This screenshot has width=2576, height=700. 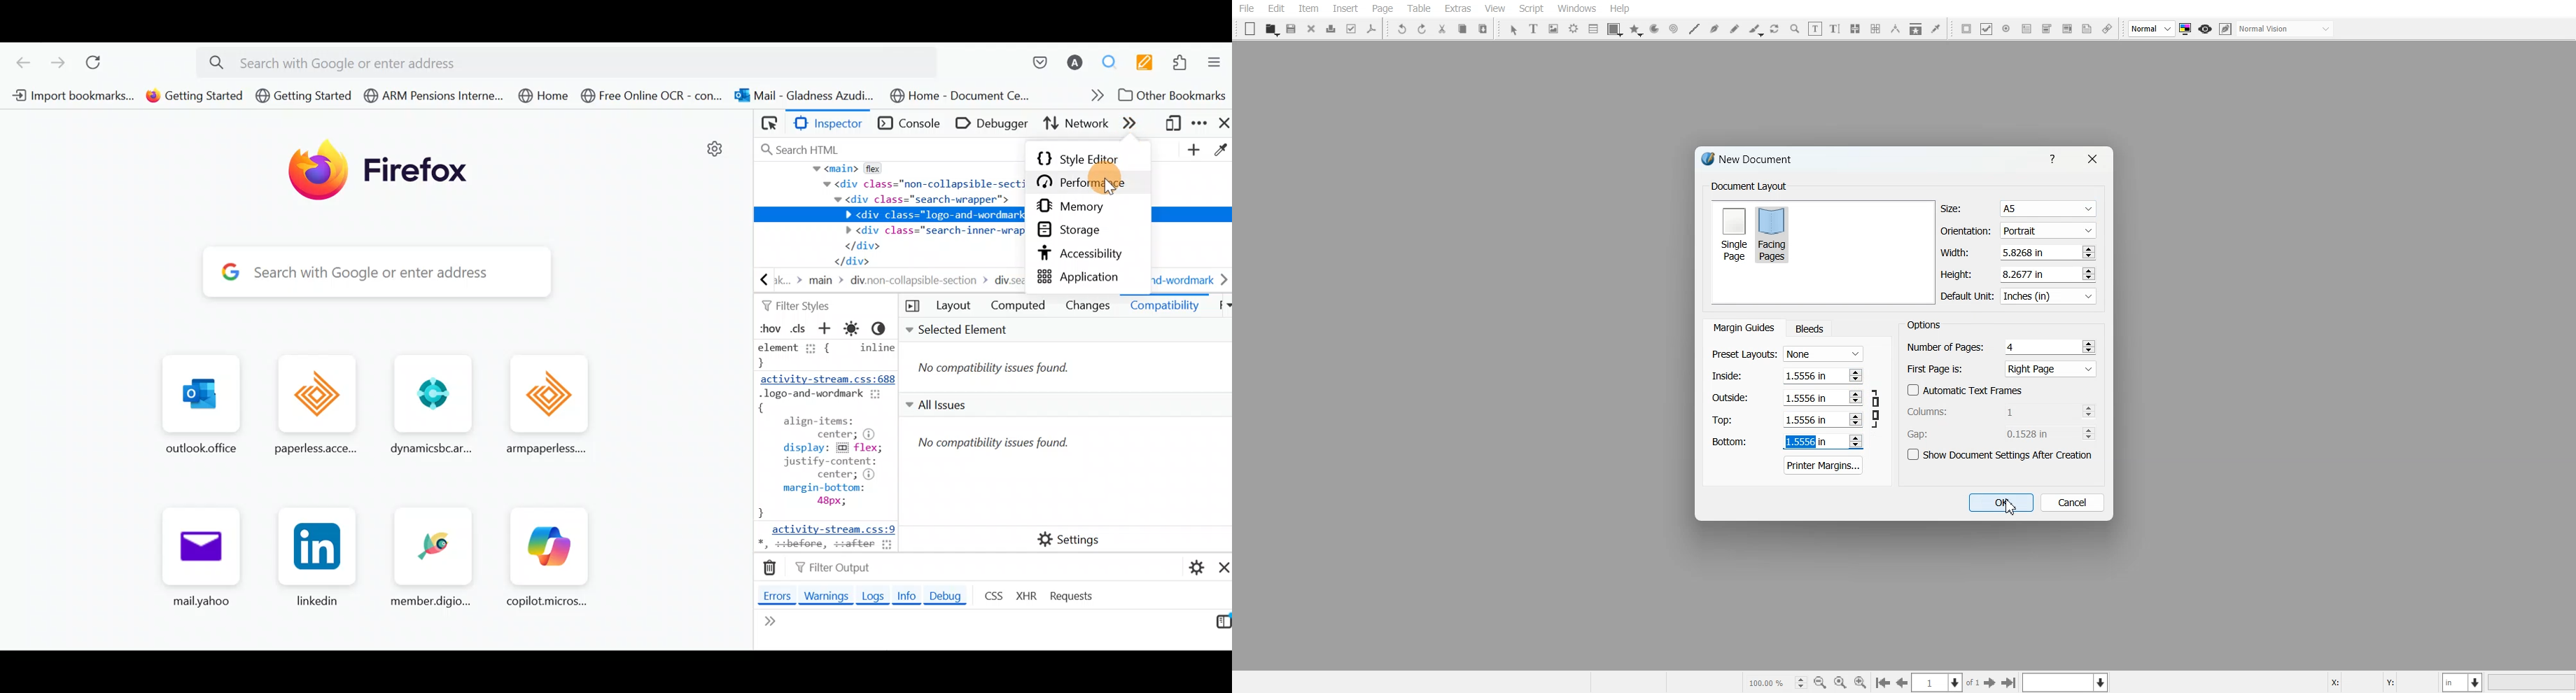 I want to click on Column adjuster, so click(x=2002, y=411).